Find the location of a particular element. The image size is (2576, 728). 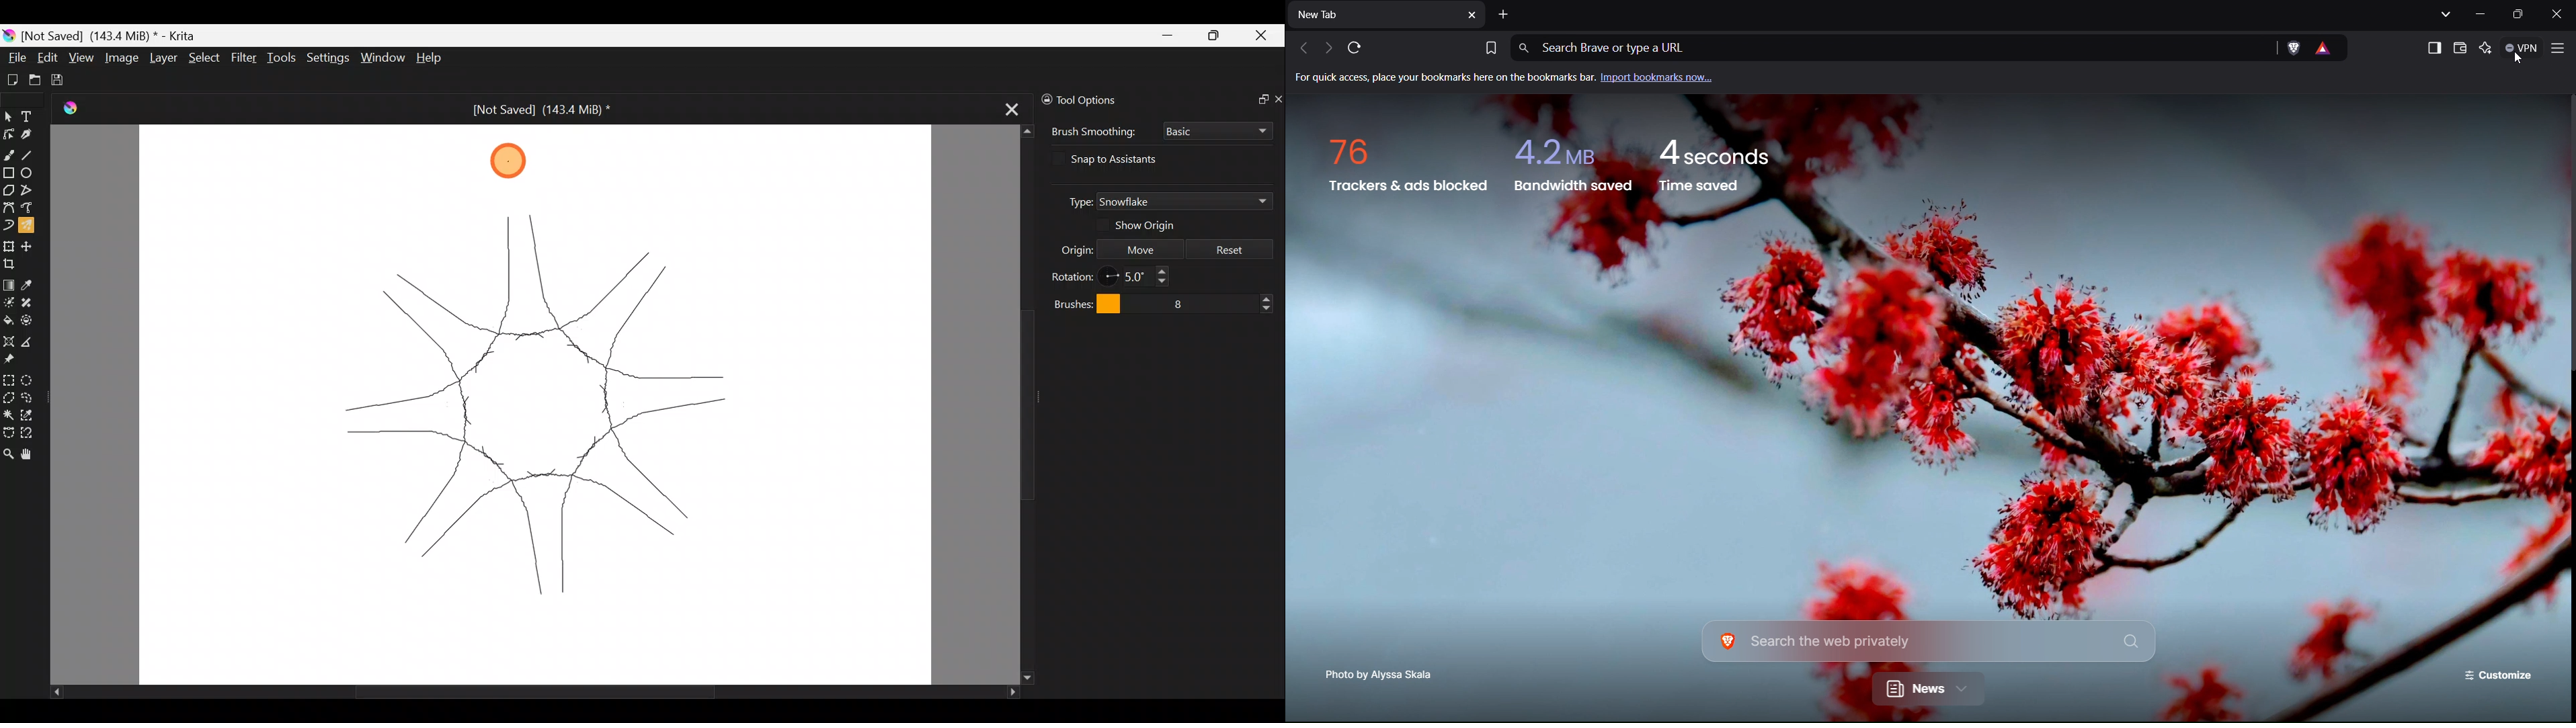

Minimize is located at coordinates (1166, 35).